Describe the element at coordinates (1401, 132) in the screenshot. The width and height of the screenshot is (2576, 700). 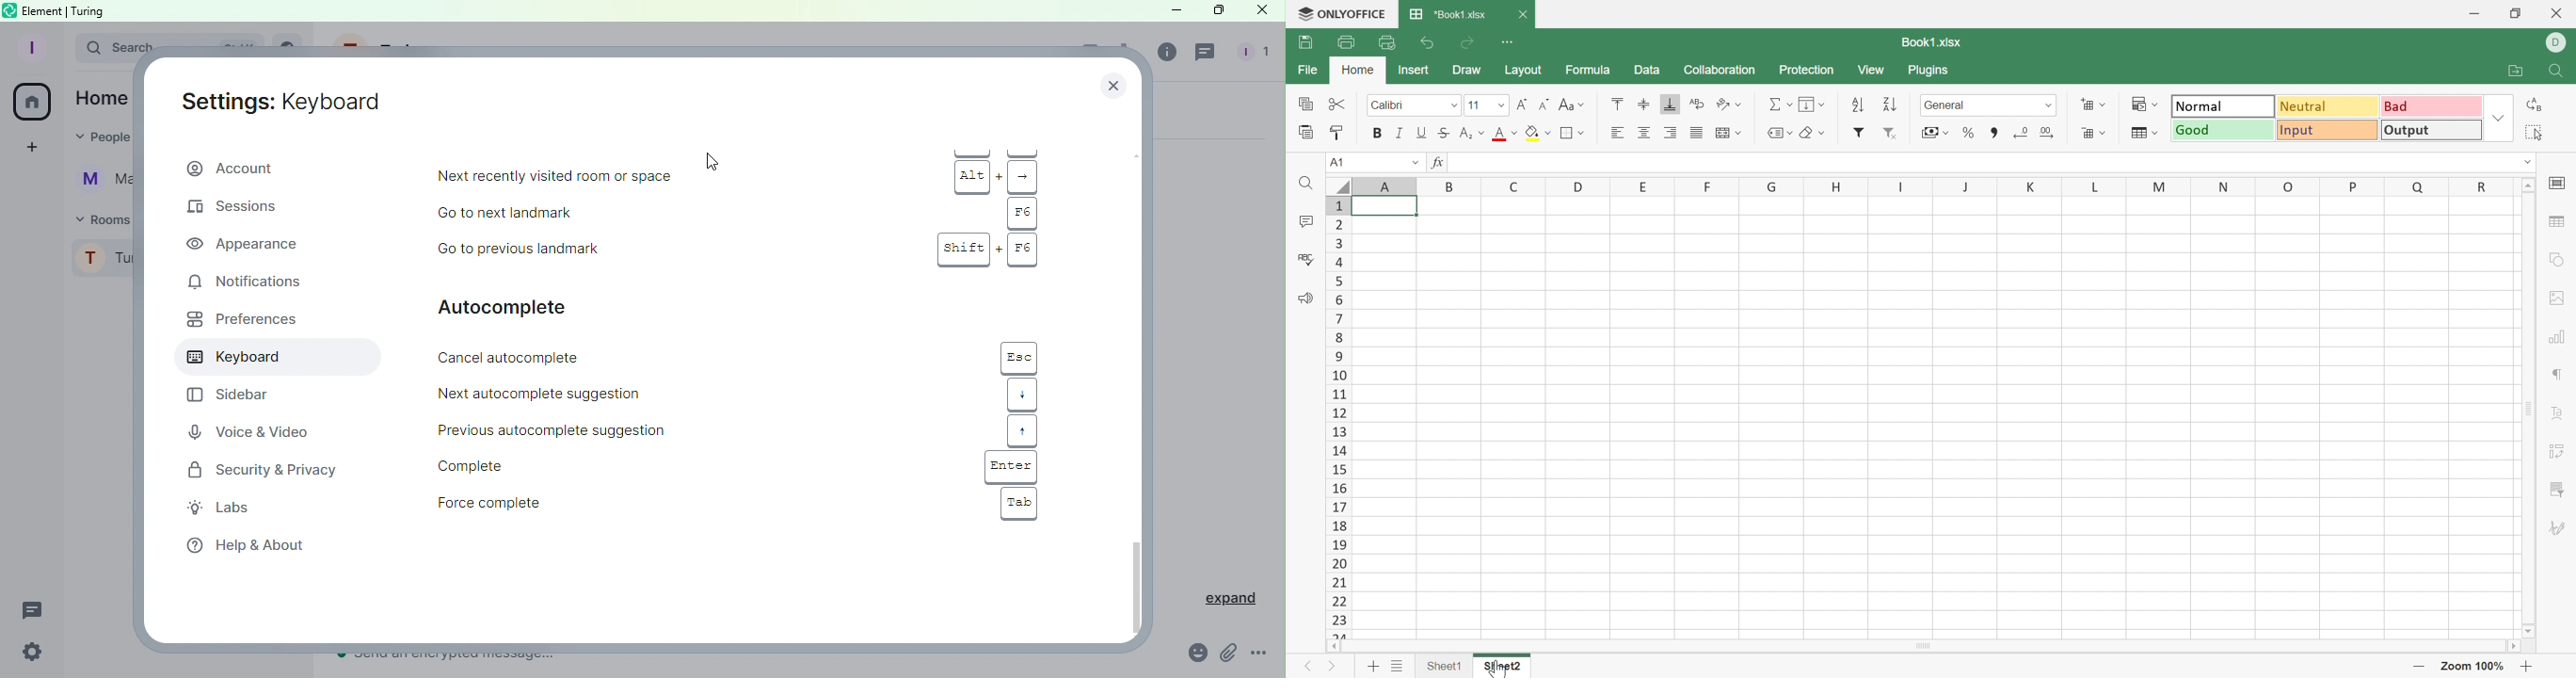
I see `Italic` at that location.